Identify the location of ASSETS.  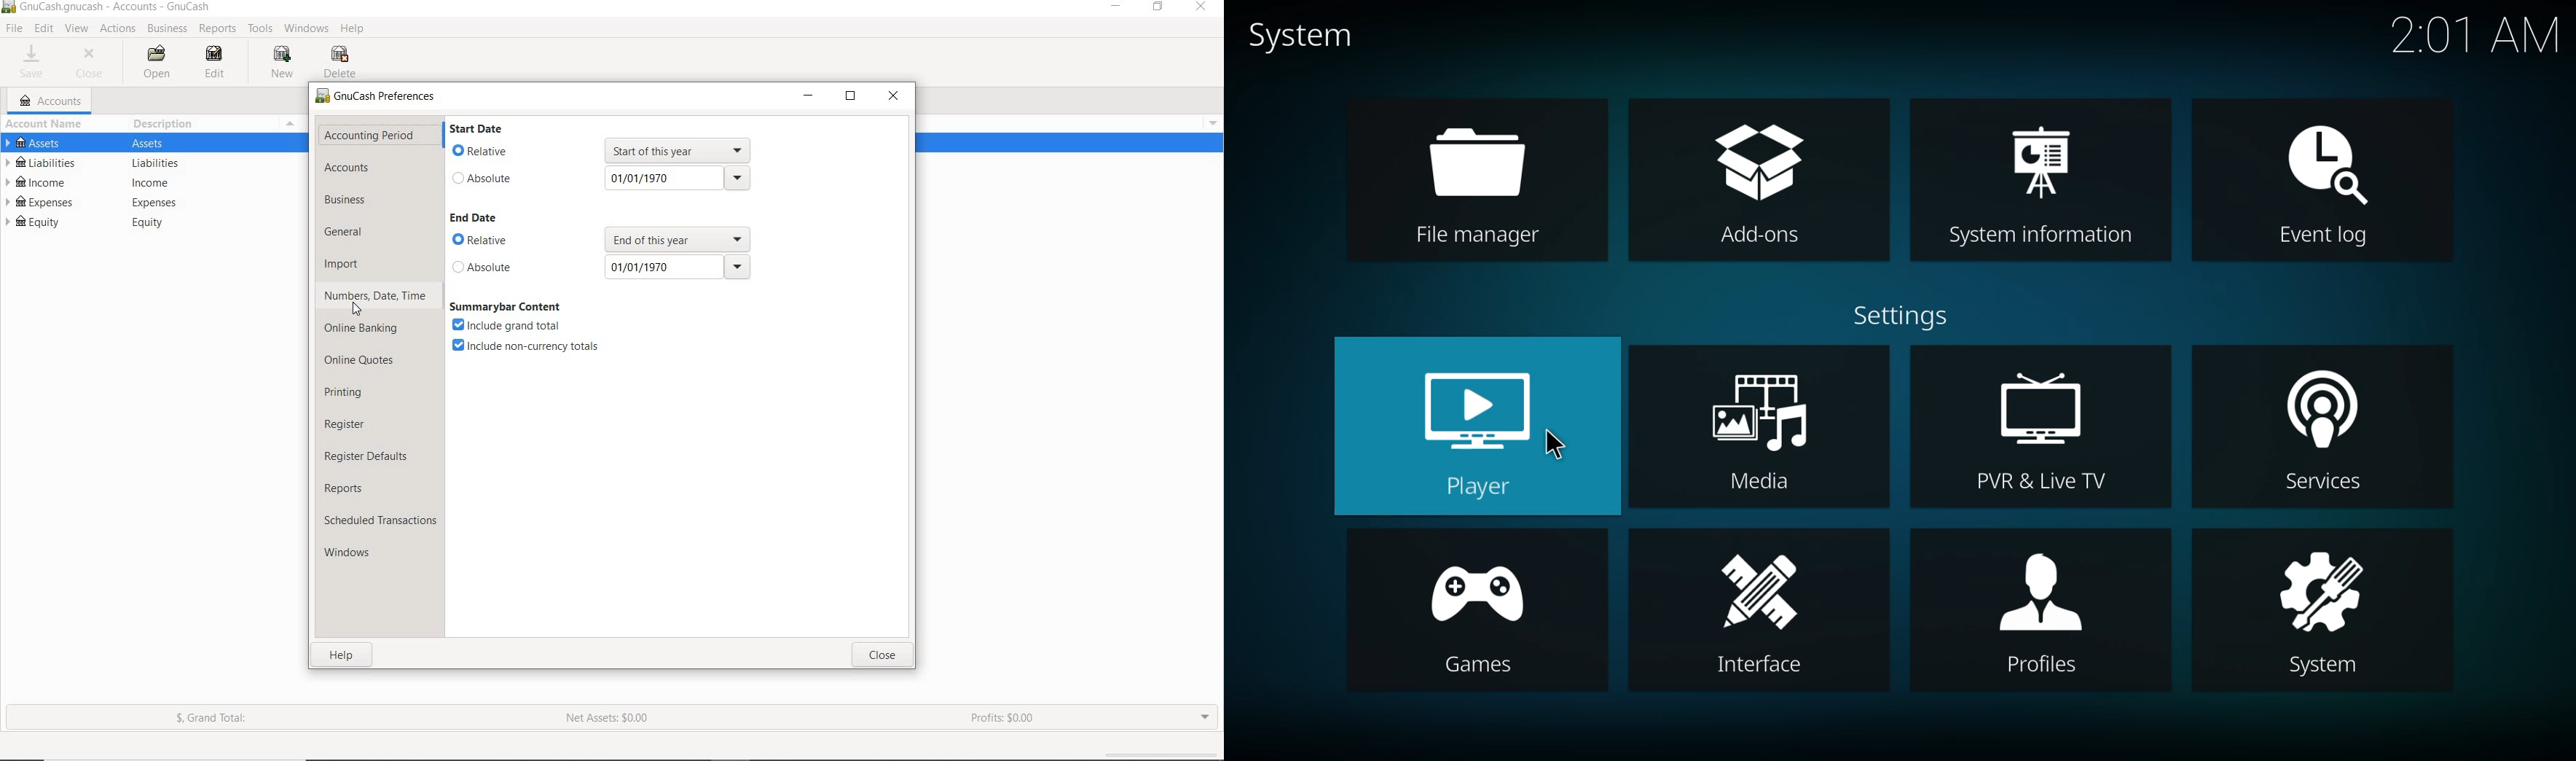
(153, 144).